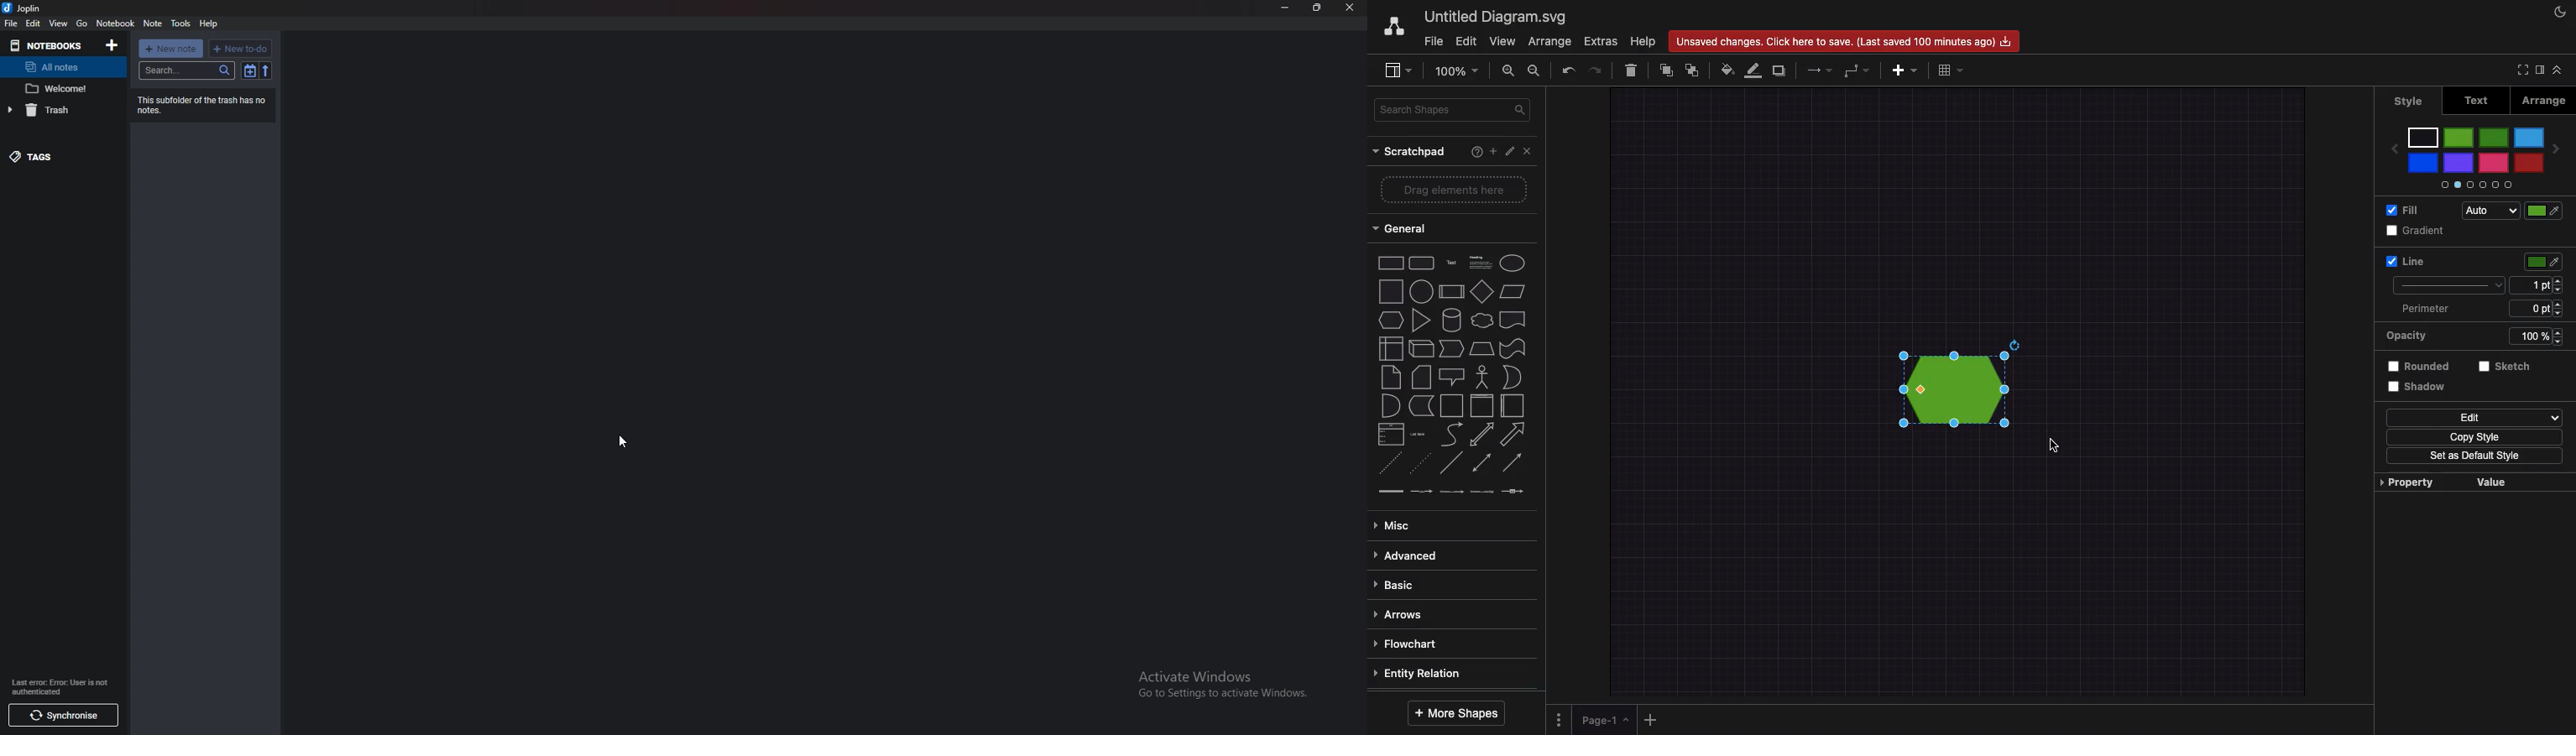 The width and height of the screenshot is (2576, 756). I want to click on New note, so click(171, 48).